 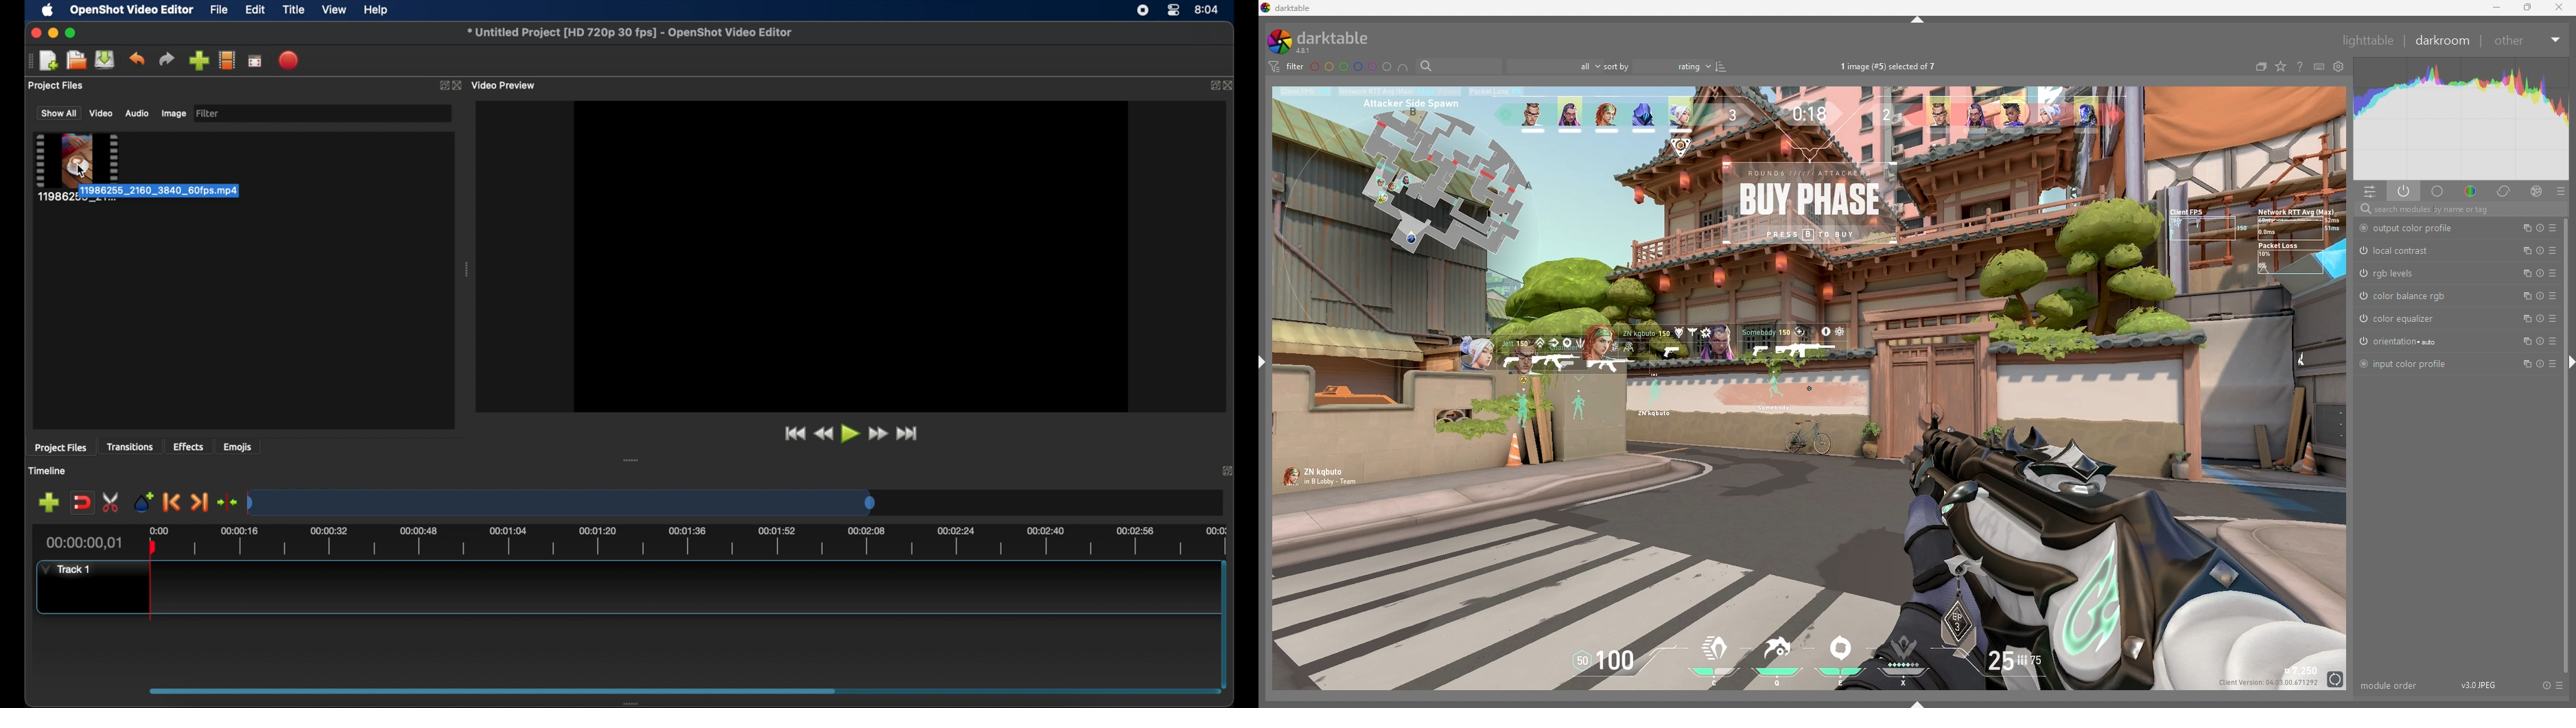 What do you see at coordinates (2404, 191) in the screenshot?
I see `active modules` at bounding box center [2404, 191].